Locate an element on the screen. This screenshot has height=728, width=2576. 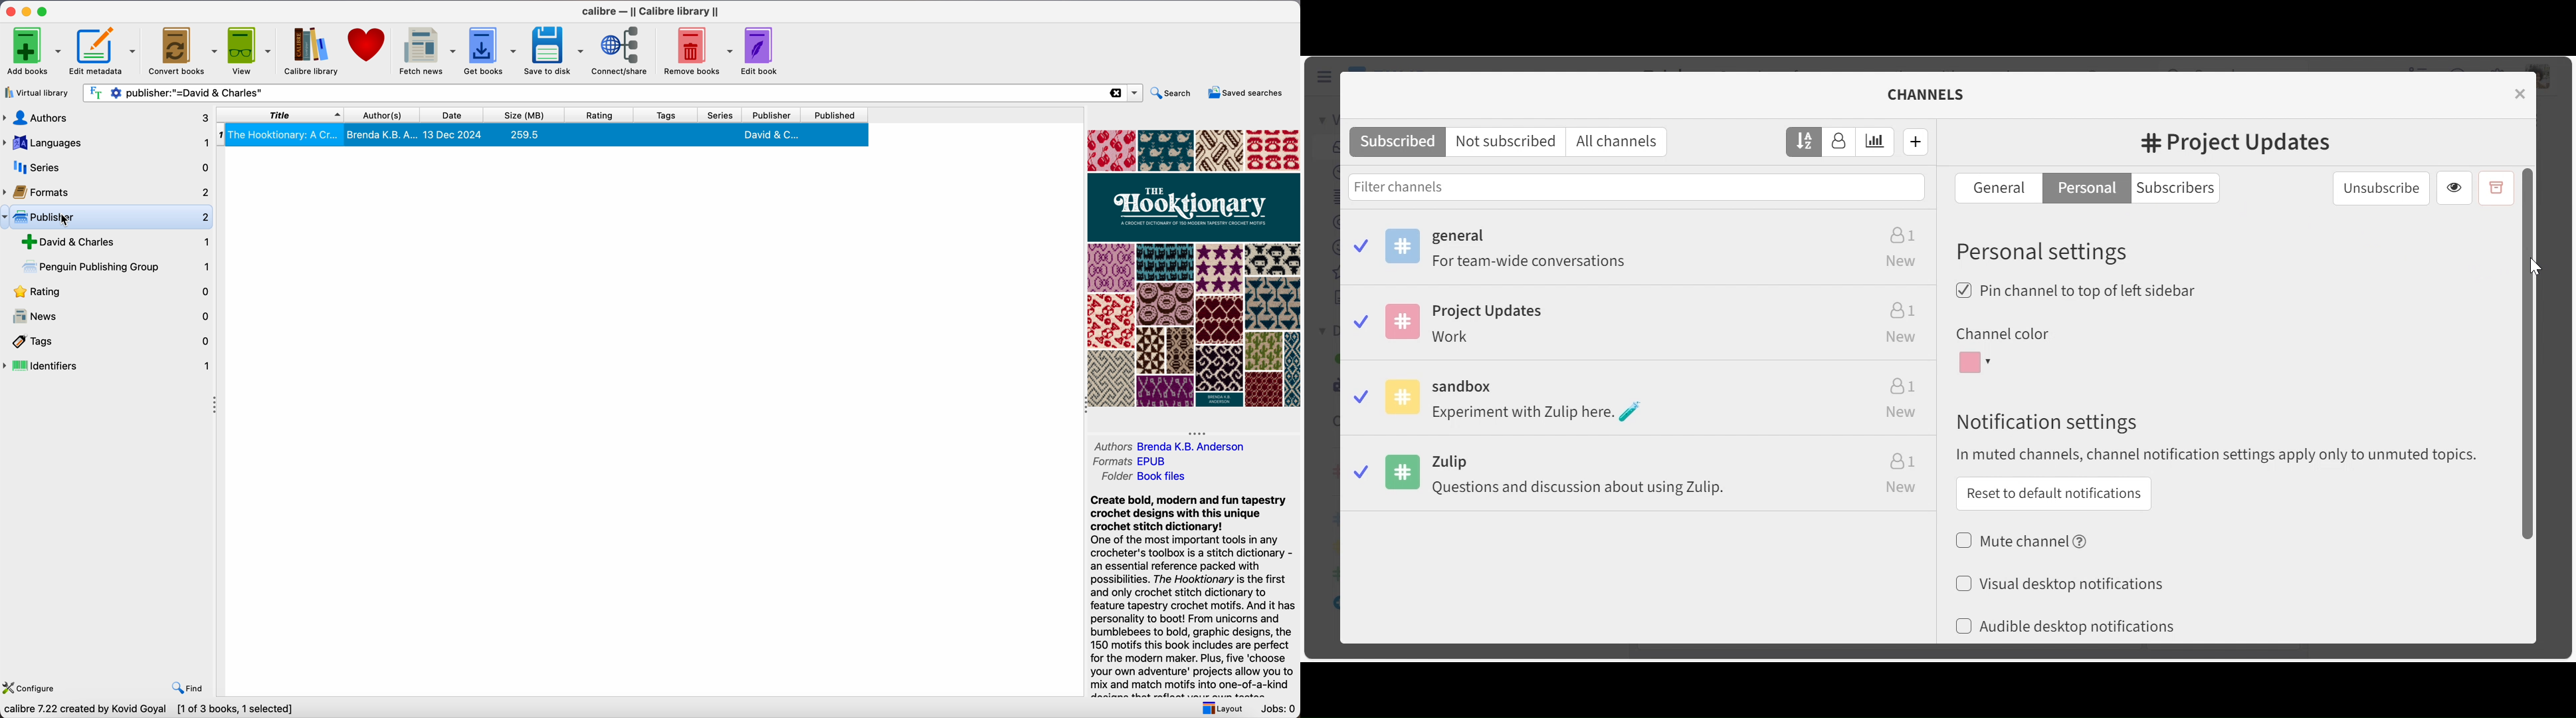
maximize is located at coordinates (45, 11).